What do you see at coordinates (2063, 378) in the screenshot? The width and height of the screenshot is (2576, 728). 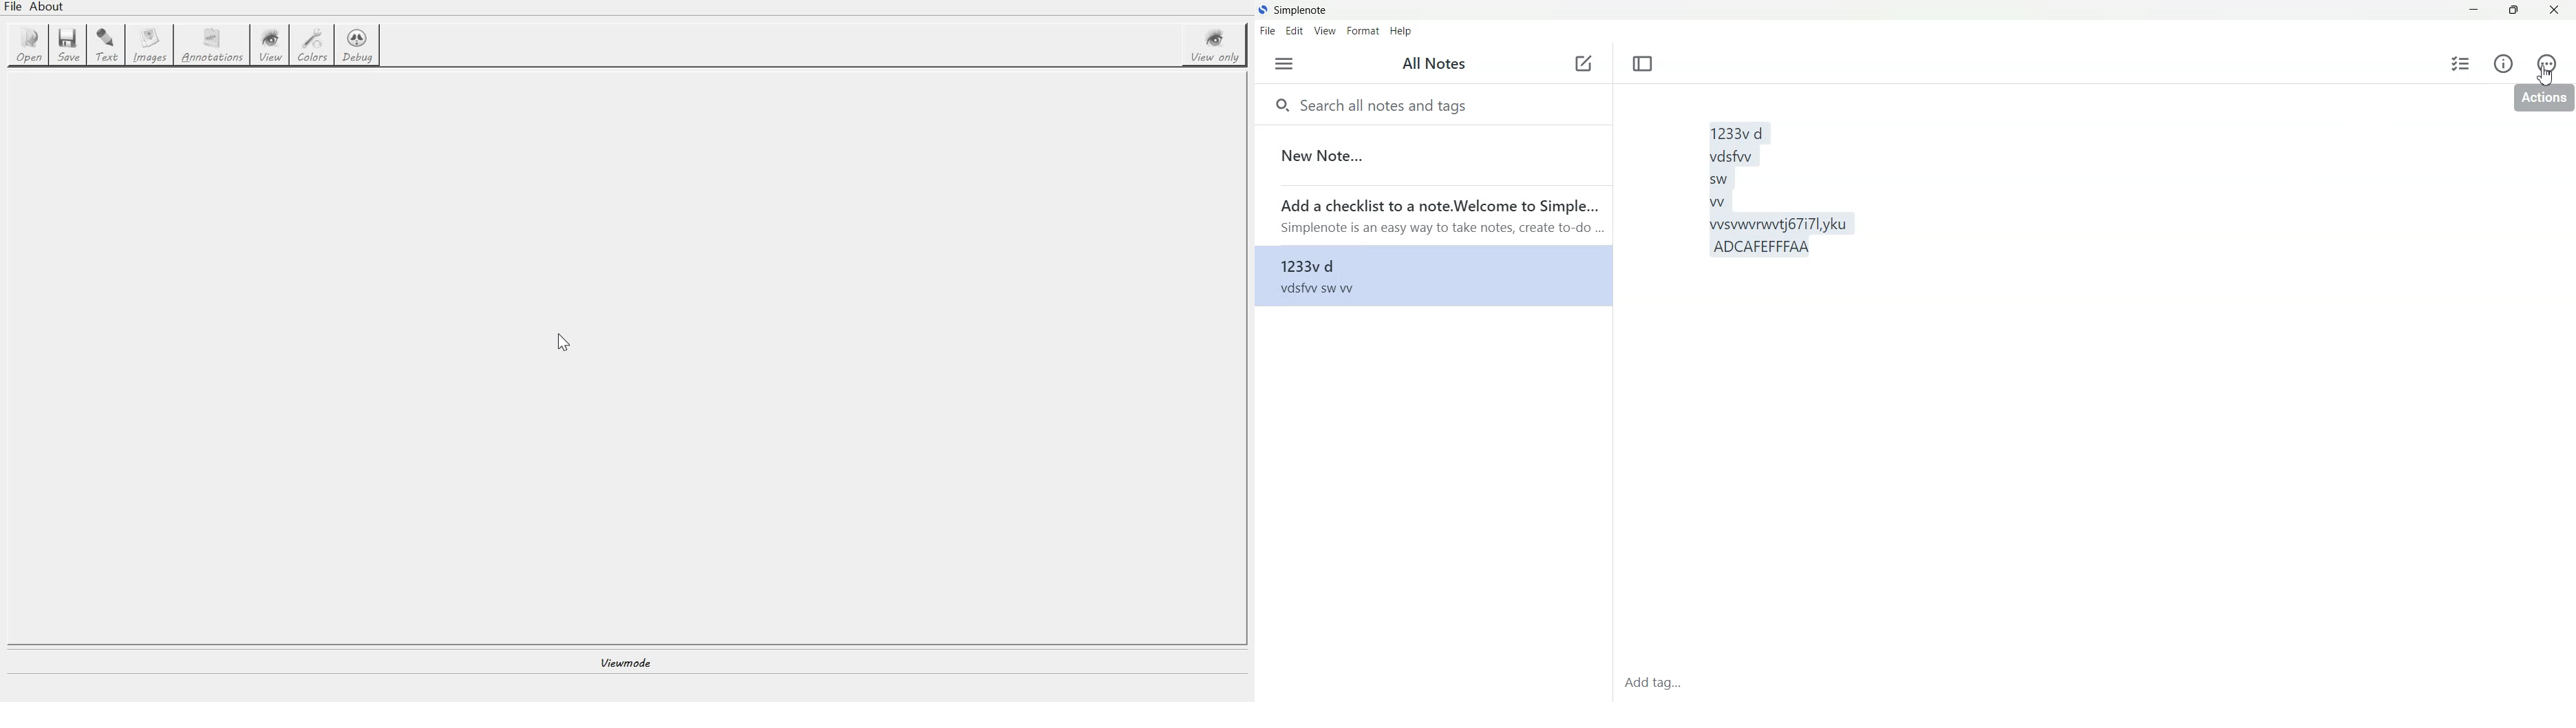 I see `1233v d vdsfw sw W www677lyku ADCAFEFFFAA` at bounding box center [2063, 378].